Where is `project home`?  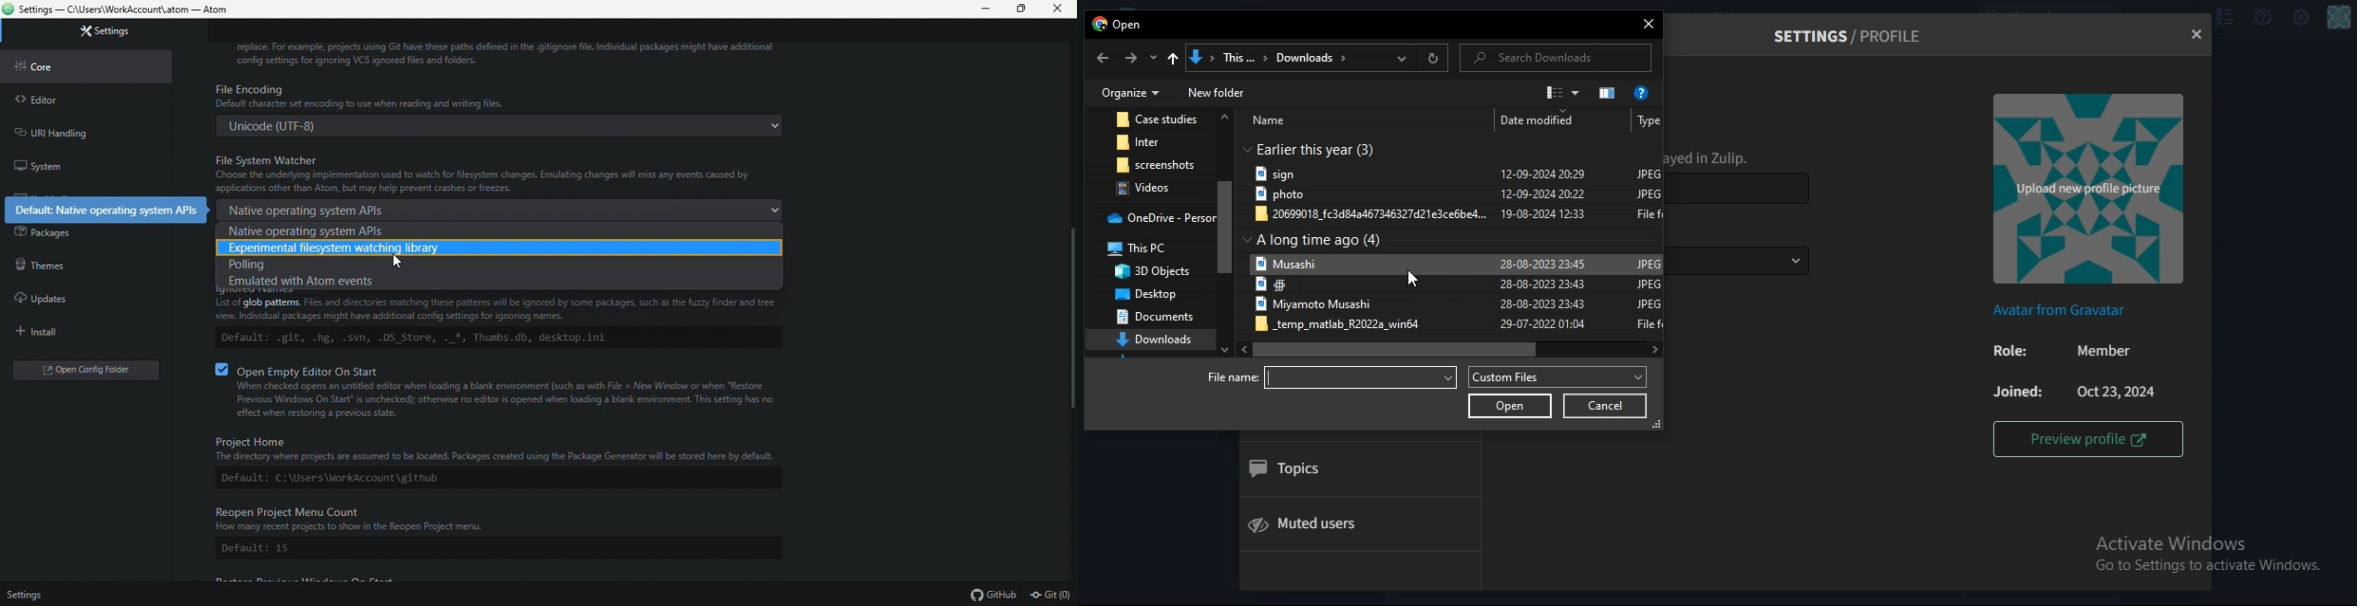 project home is located at coordinates (496, 461).